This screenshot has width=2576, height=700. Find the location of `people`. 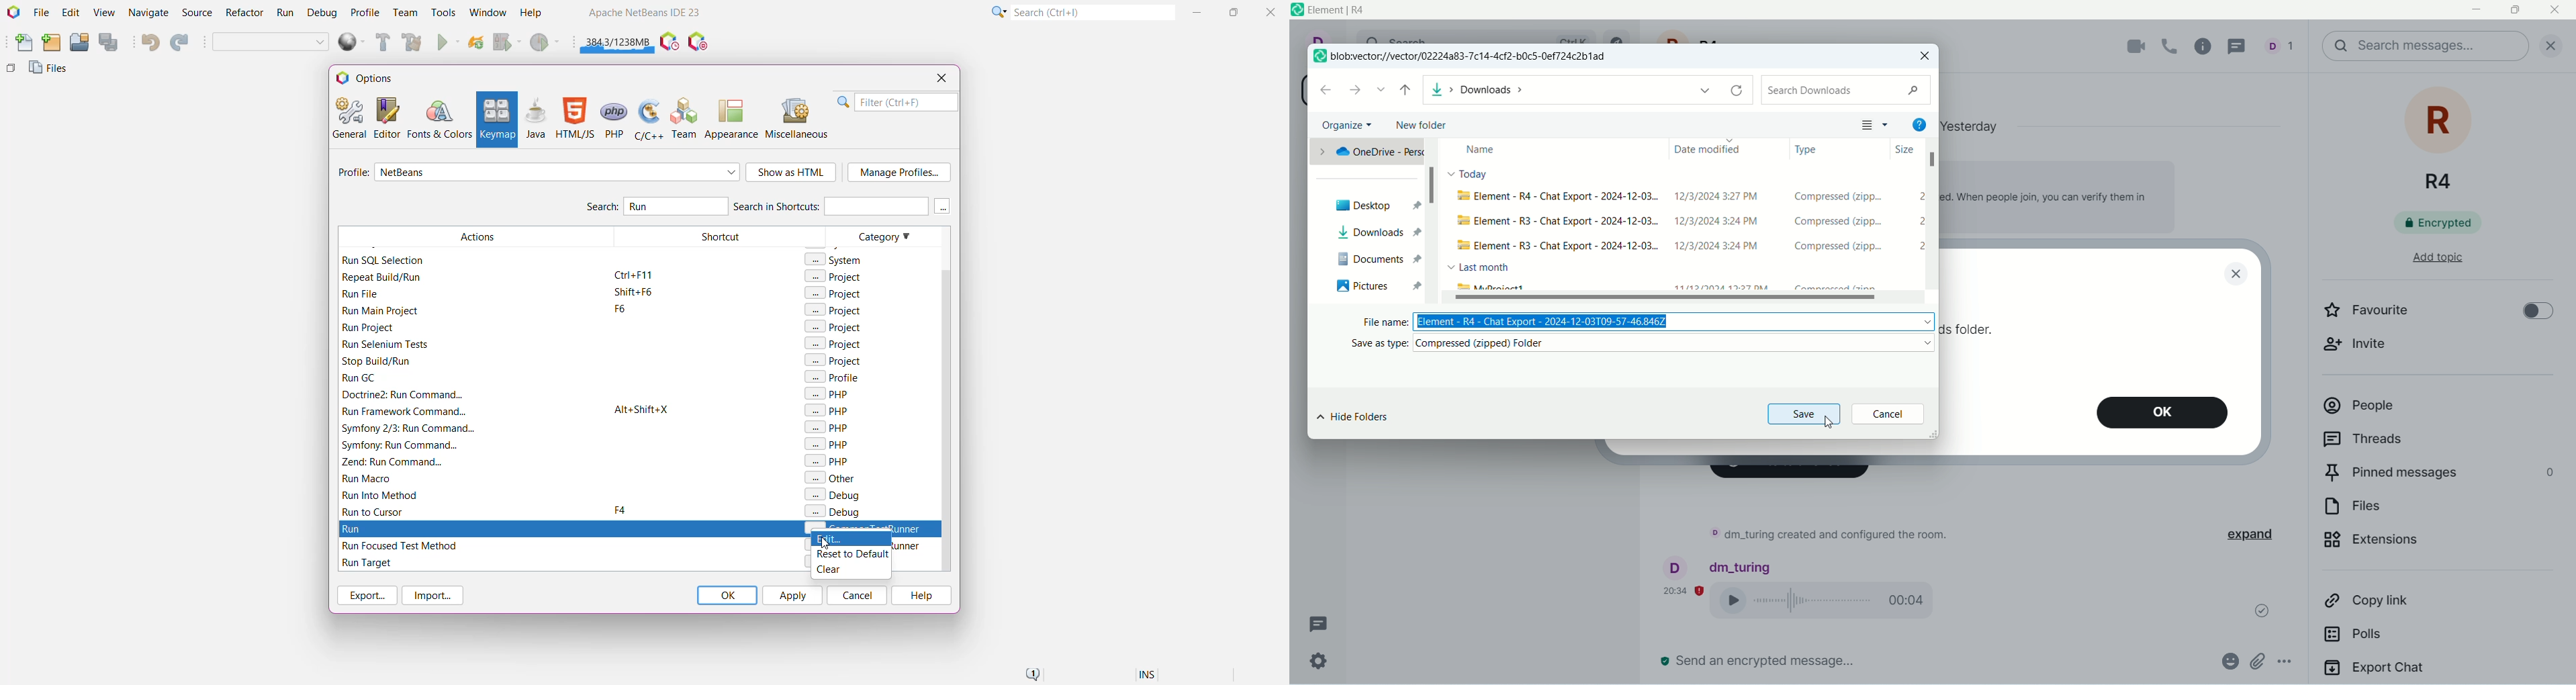

people is located at coordinates (2284, 45).